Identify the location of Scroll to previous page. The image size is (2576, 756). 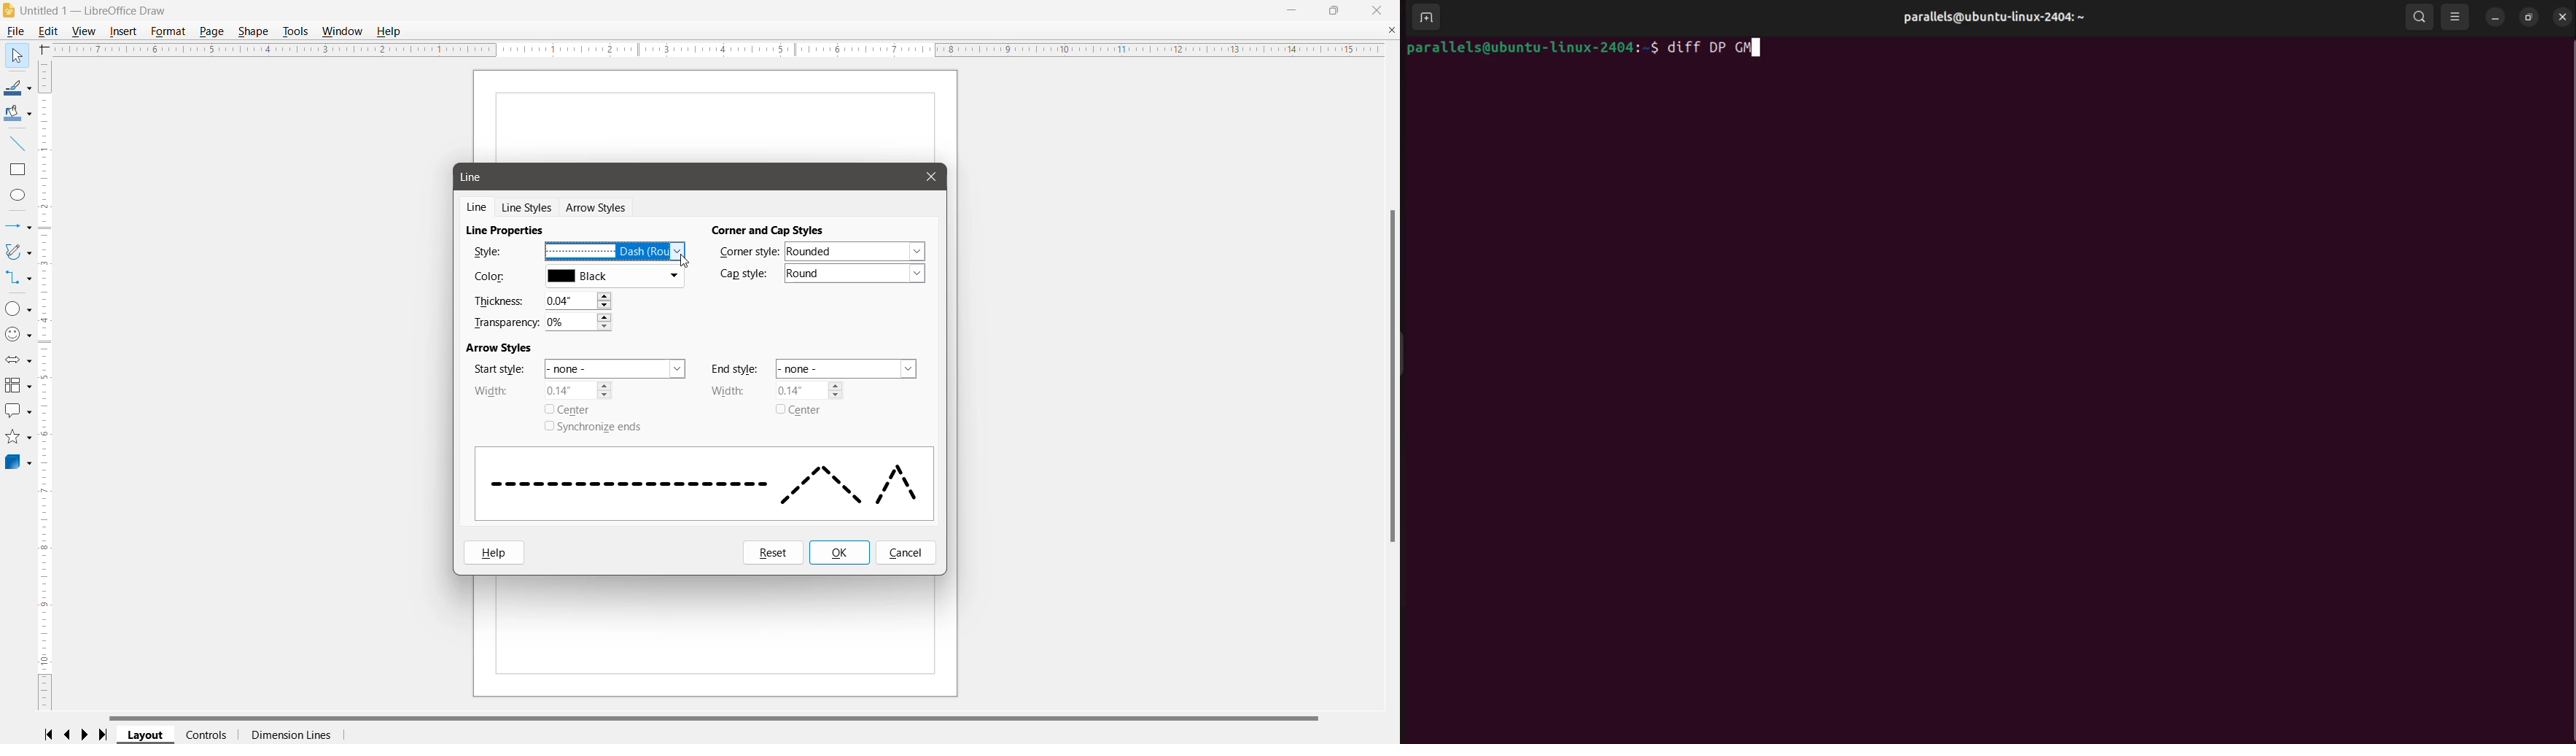
(69, 735).